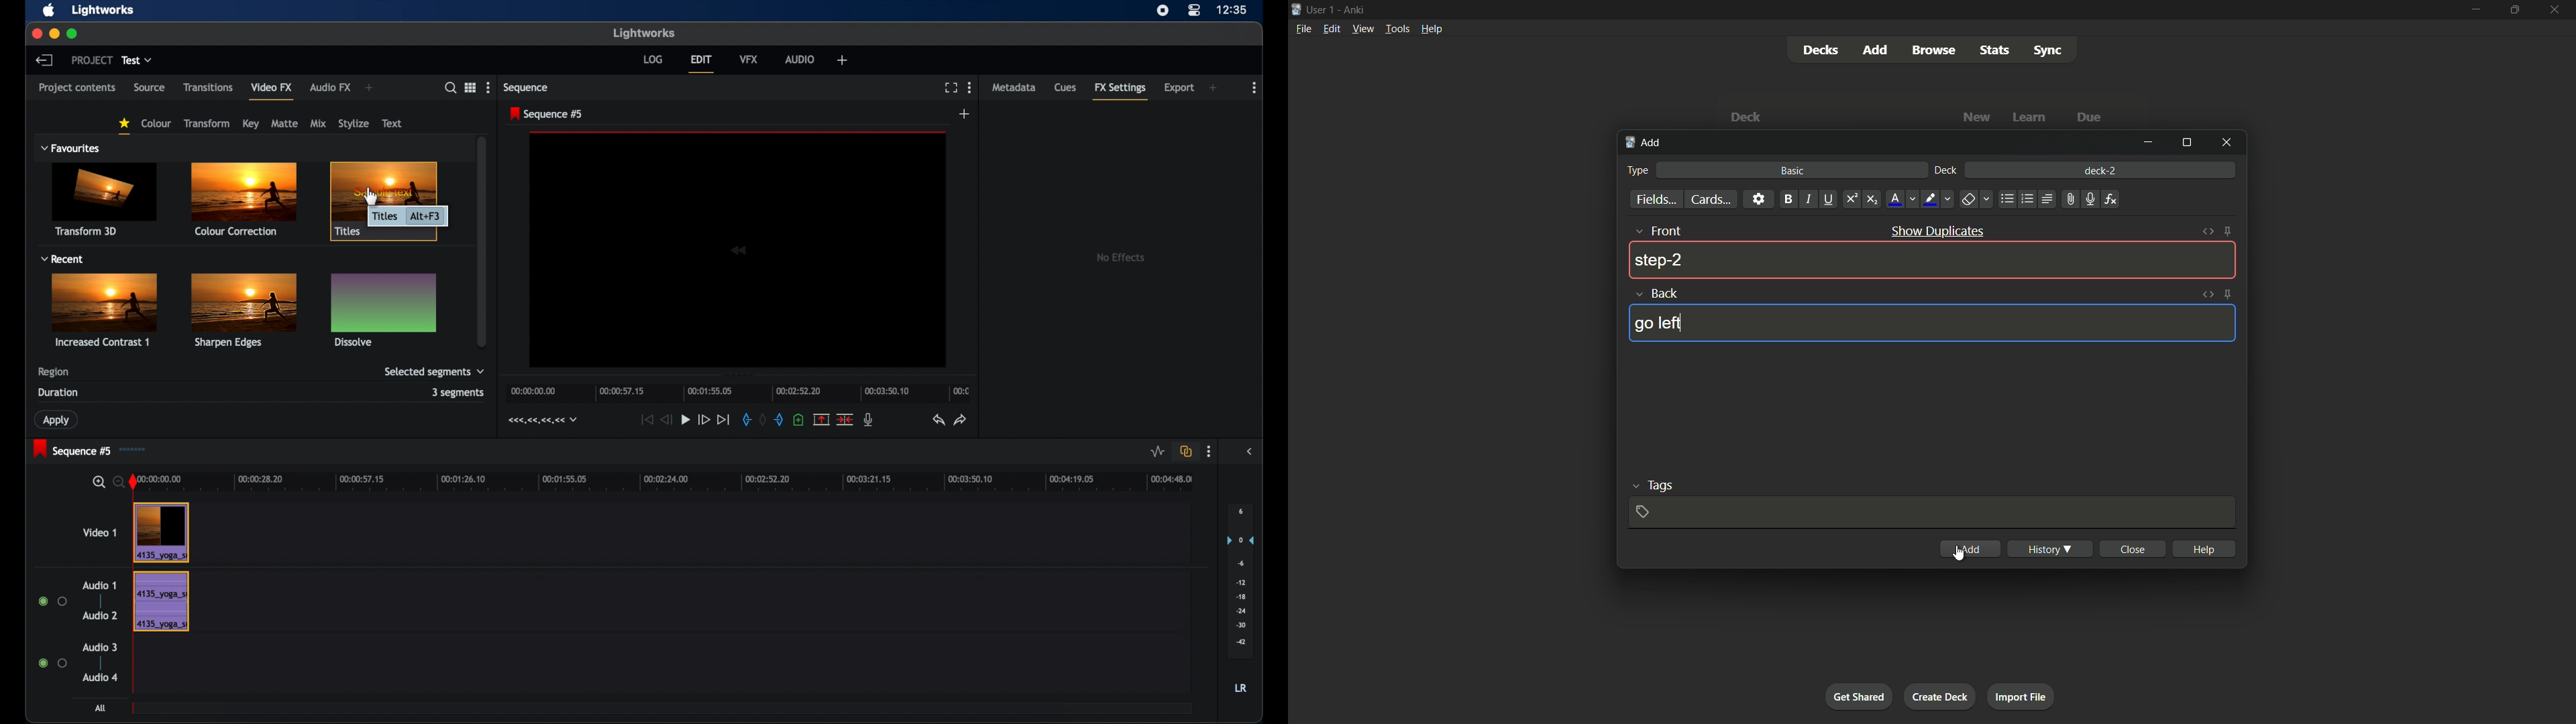 The height and width of the screenshot is (728, 2576). What do you see at coordinates (1302, 29) in the screenshot?
I see `file menu` at bounding box center [1302, 29].